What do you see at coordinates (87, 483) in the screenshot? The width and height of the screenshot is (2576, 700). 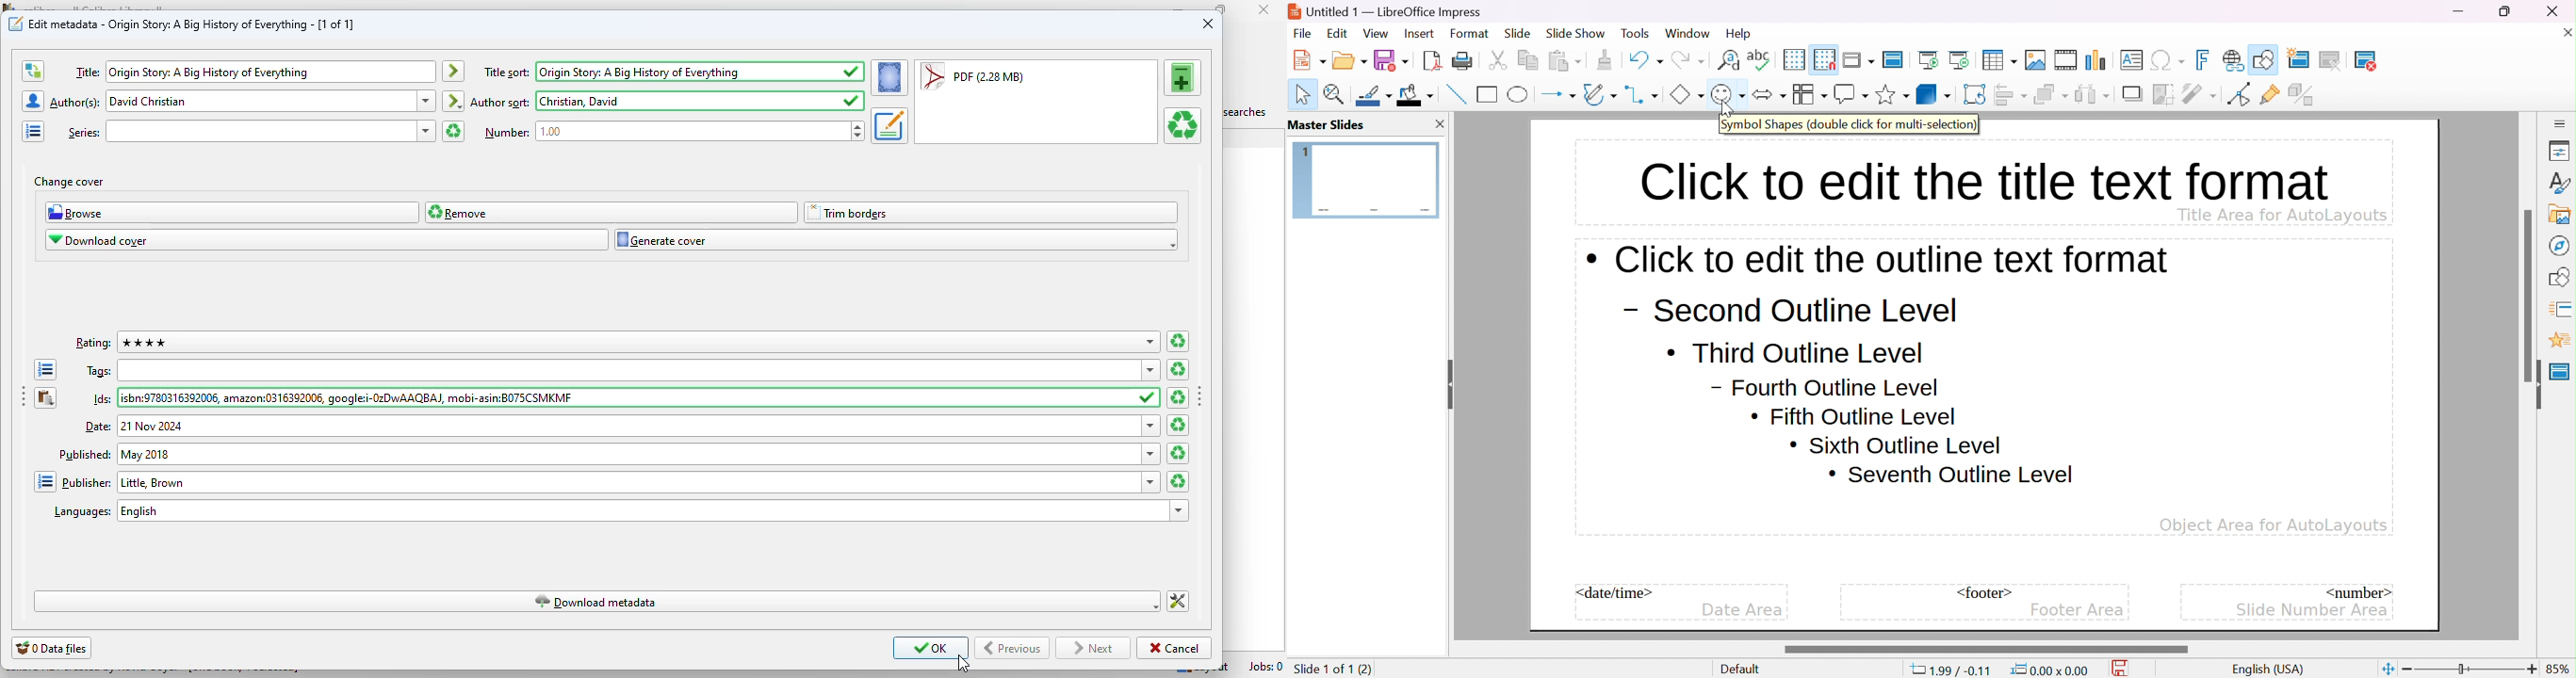 I see `text` at bounding box center [87, 483].